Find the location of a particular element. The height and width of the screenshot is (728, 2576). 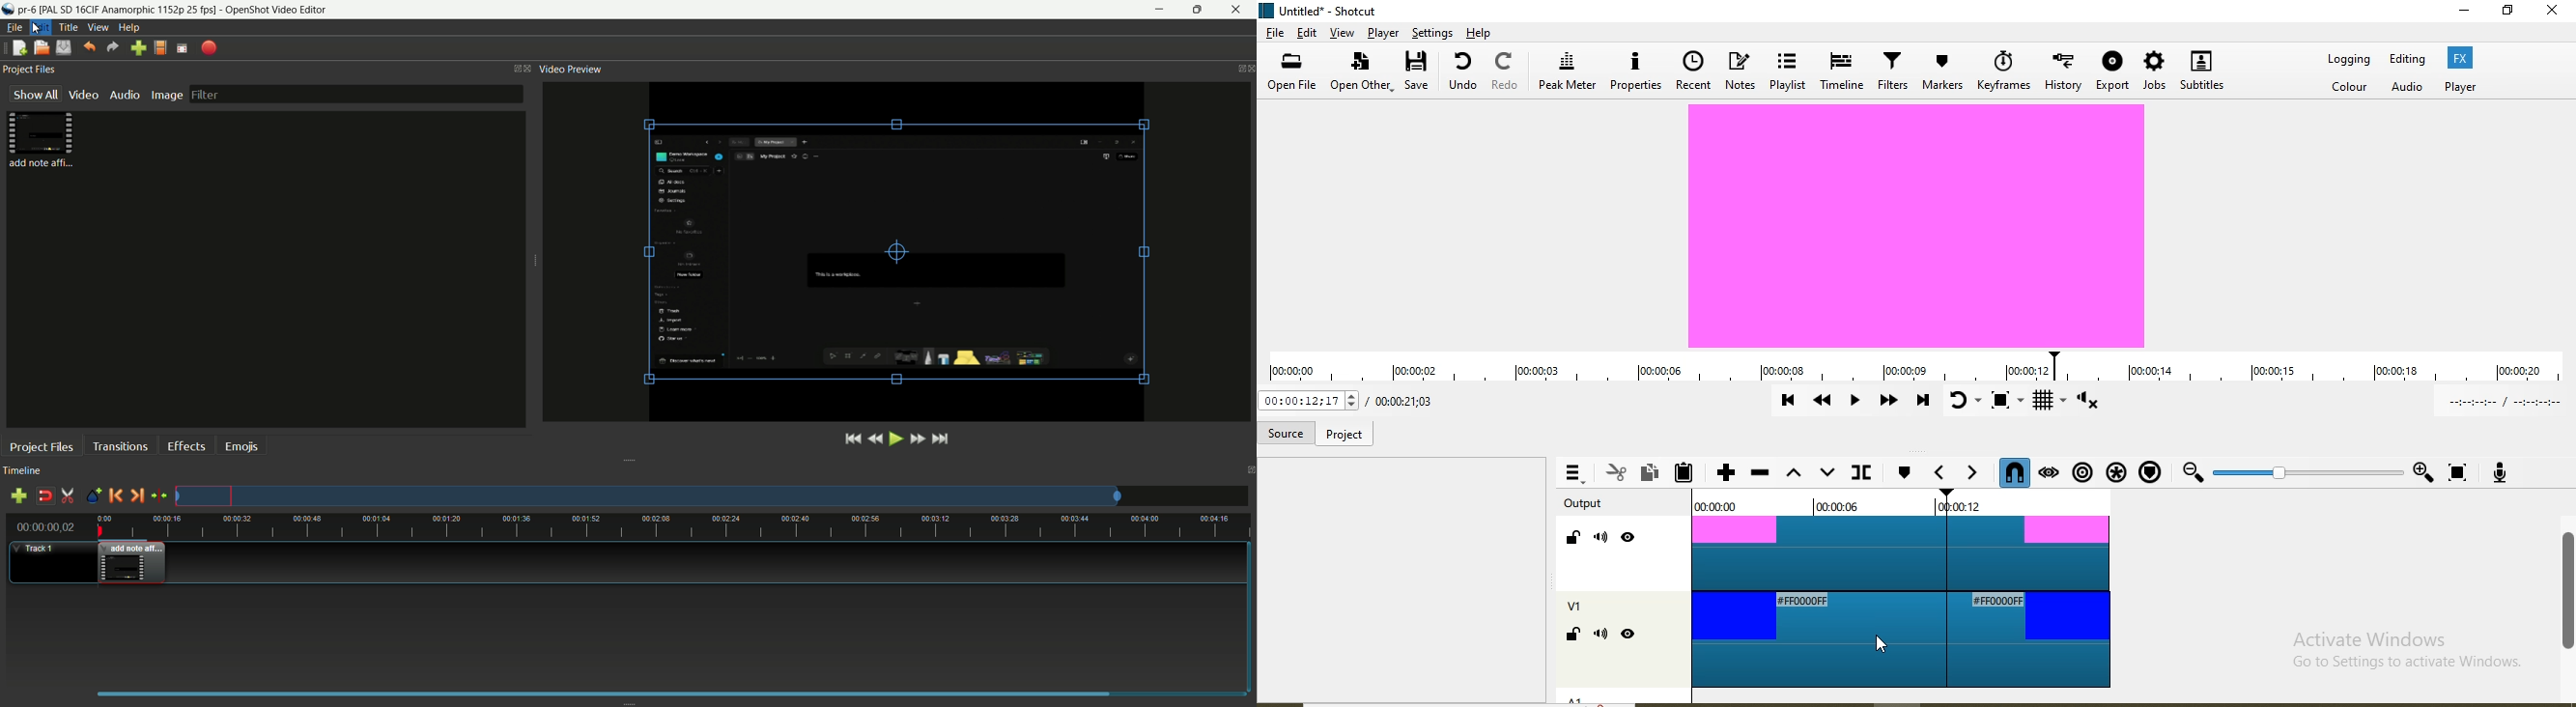

disable snap is located at coordinates (45, 496).